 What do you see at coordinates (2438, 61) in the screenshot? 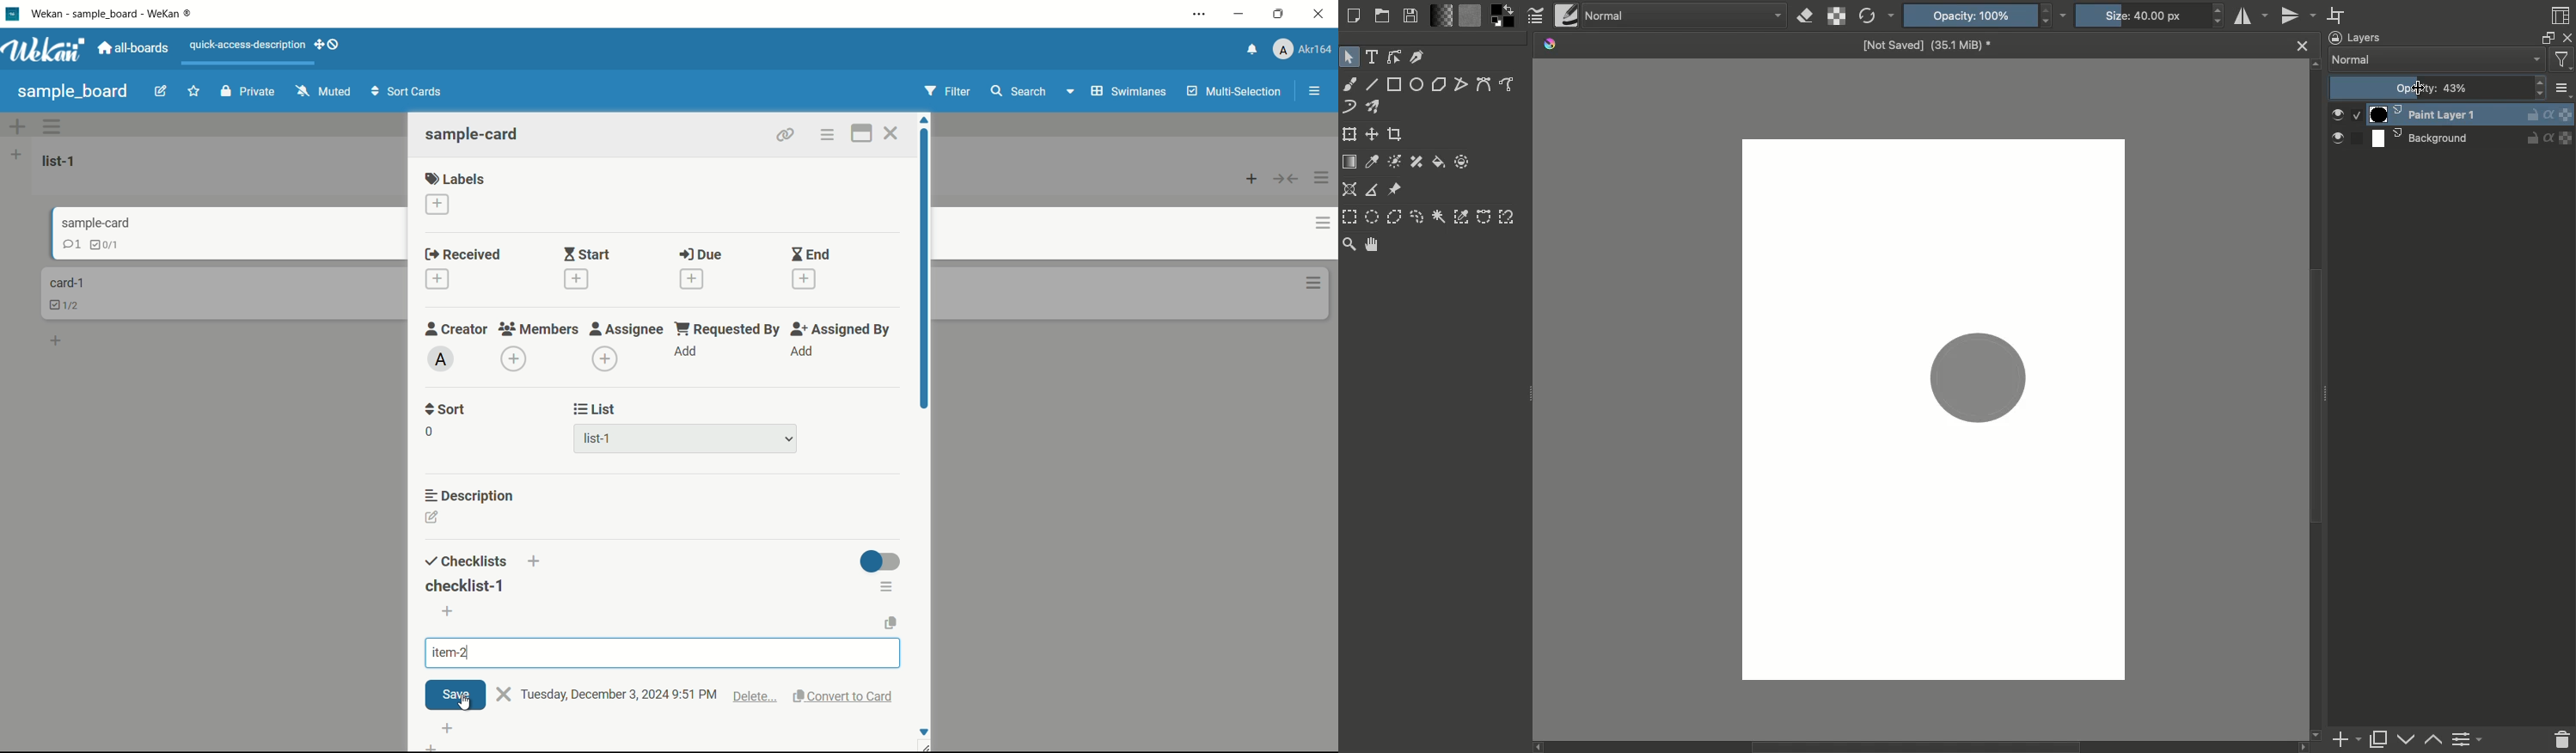
I see `Normal` at bounding box center [2438, 61].